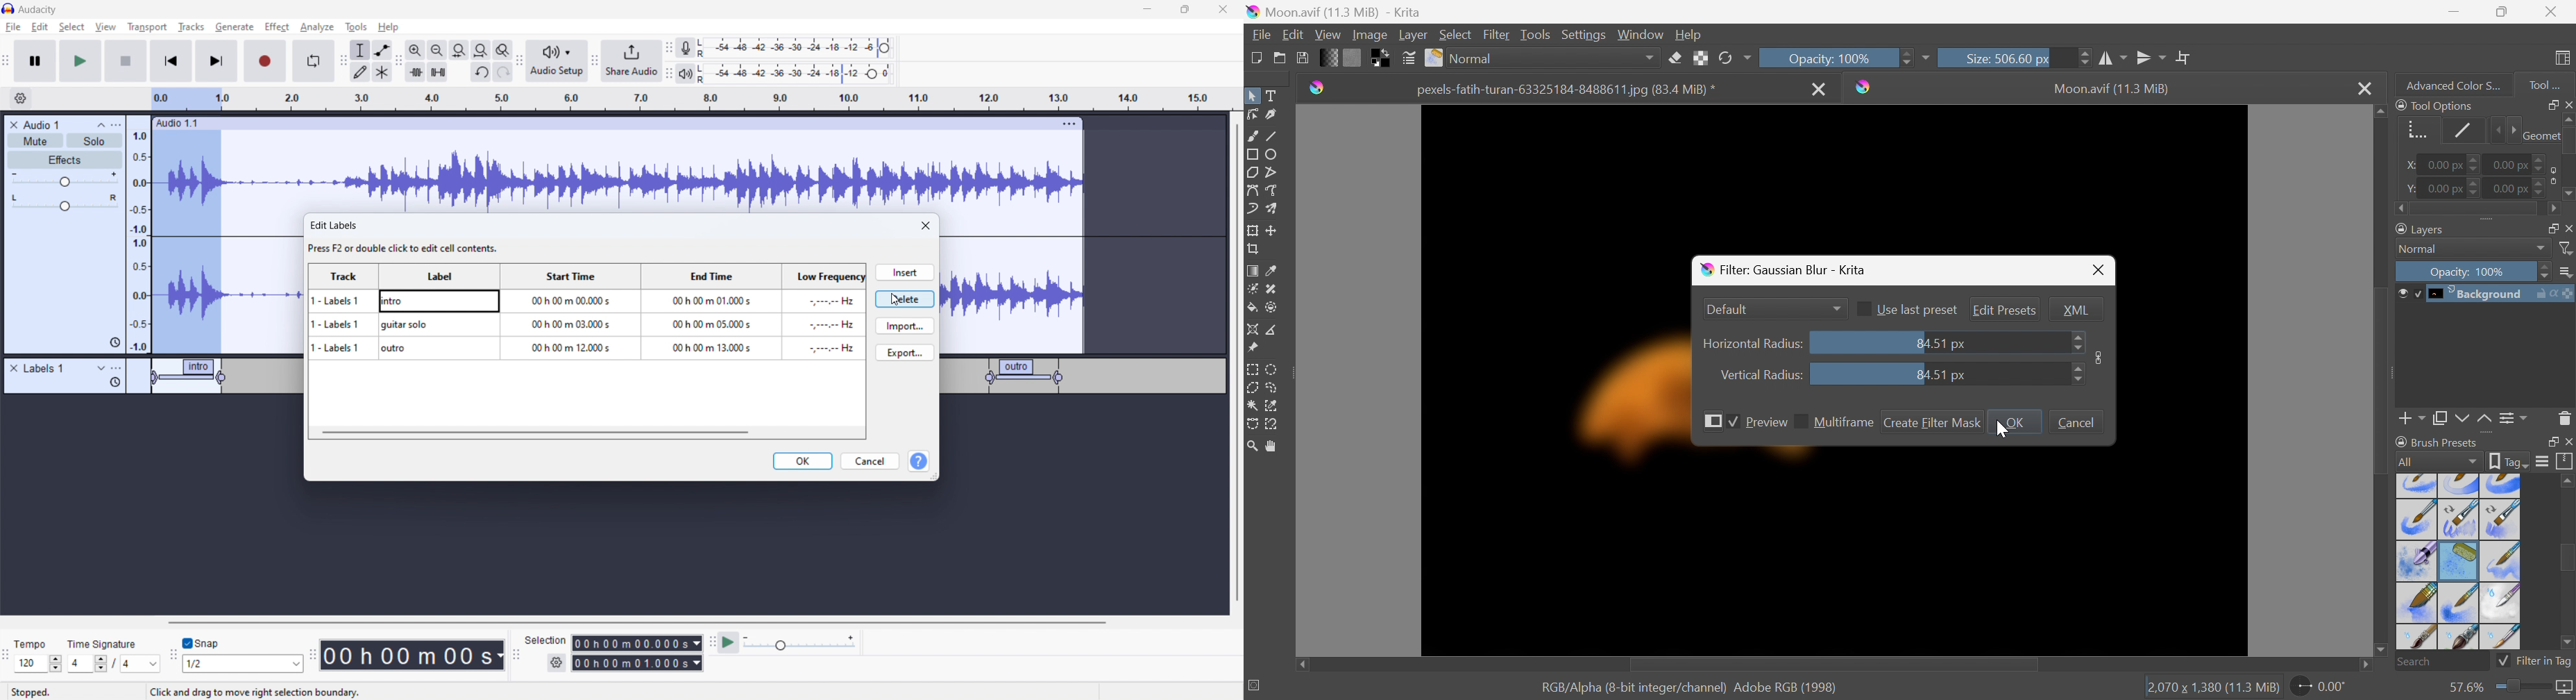 Image resolution: width=2576 pixels, height=700 pixels. Describe the element at coordinates (1383, 58) in the screenshot. I see `Swap foreground and background colors` at that location.